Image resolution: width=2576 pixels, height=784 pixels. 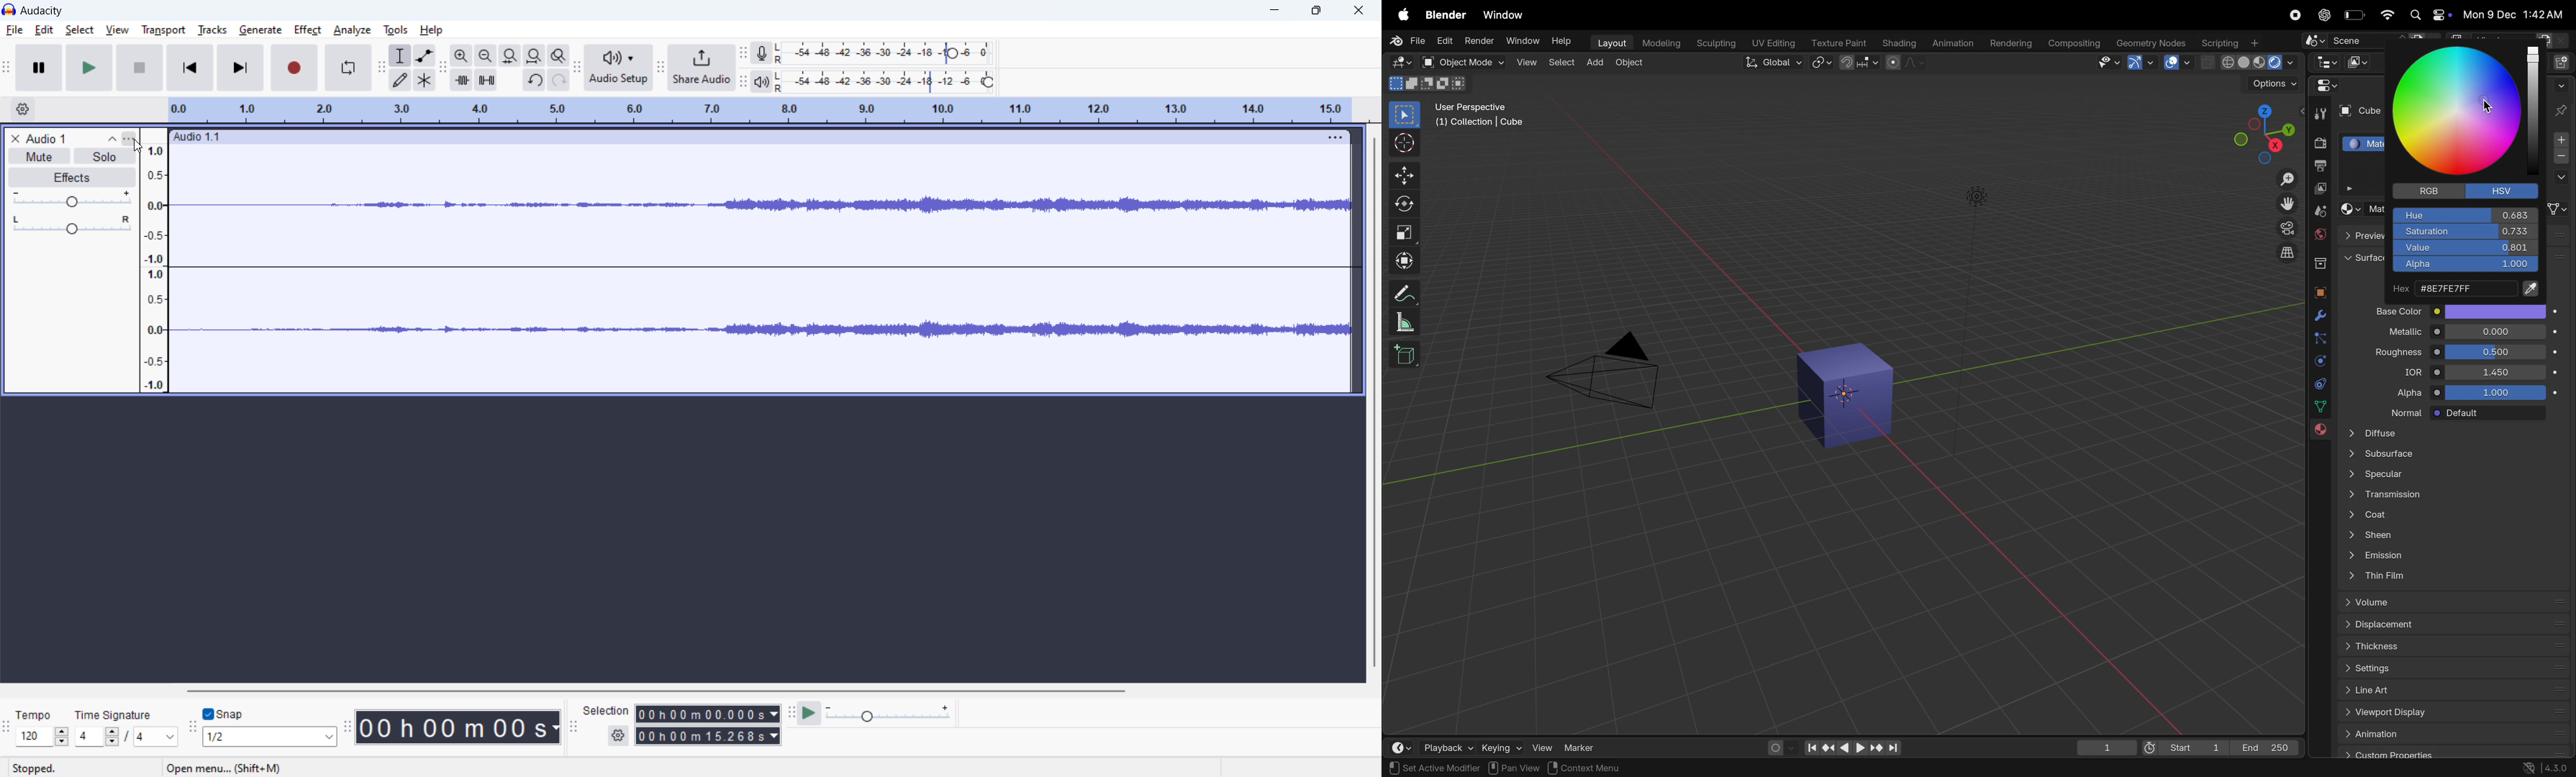 I want to click on wave, so click(x=763, y=332).